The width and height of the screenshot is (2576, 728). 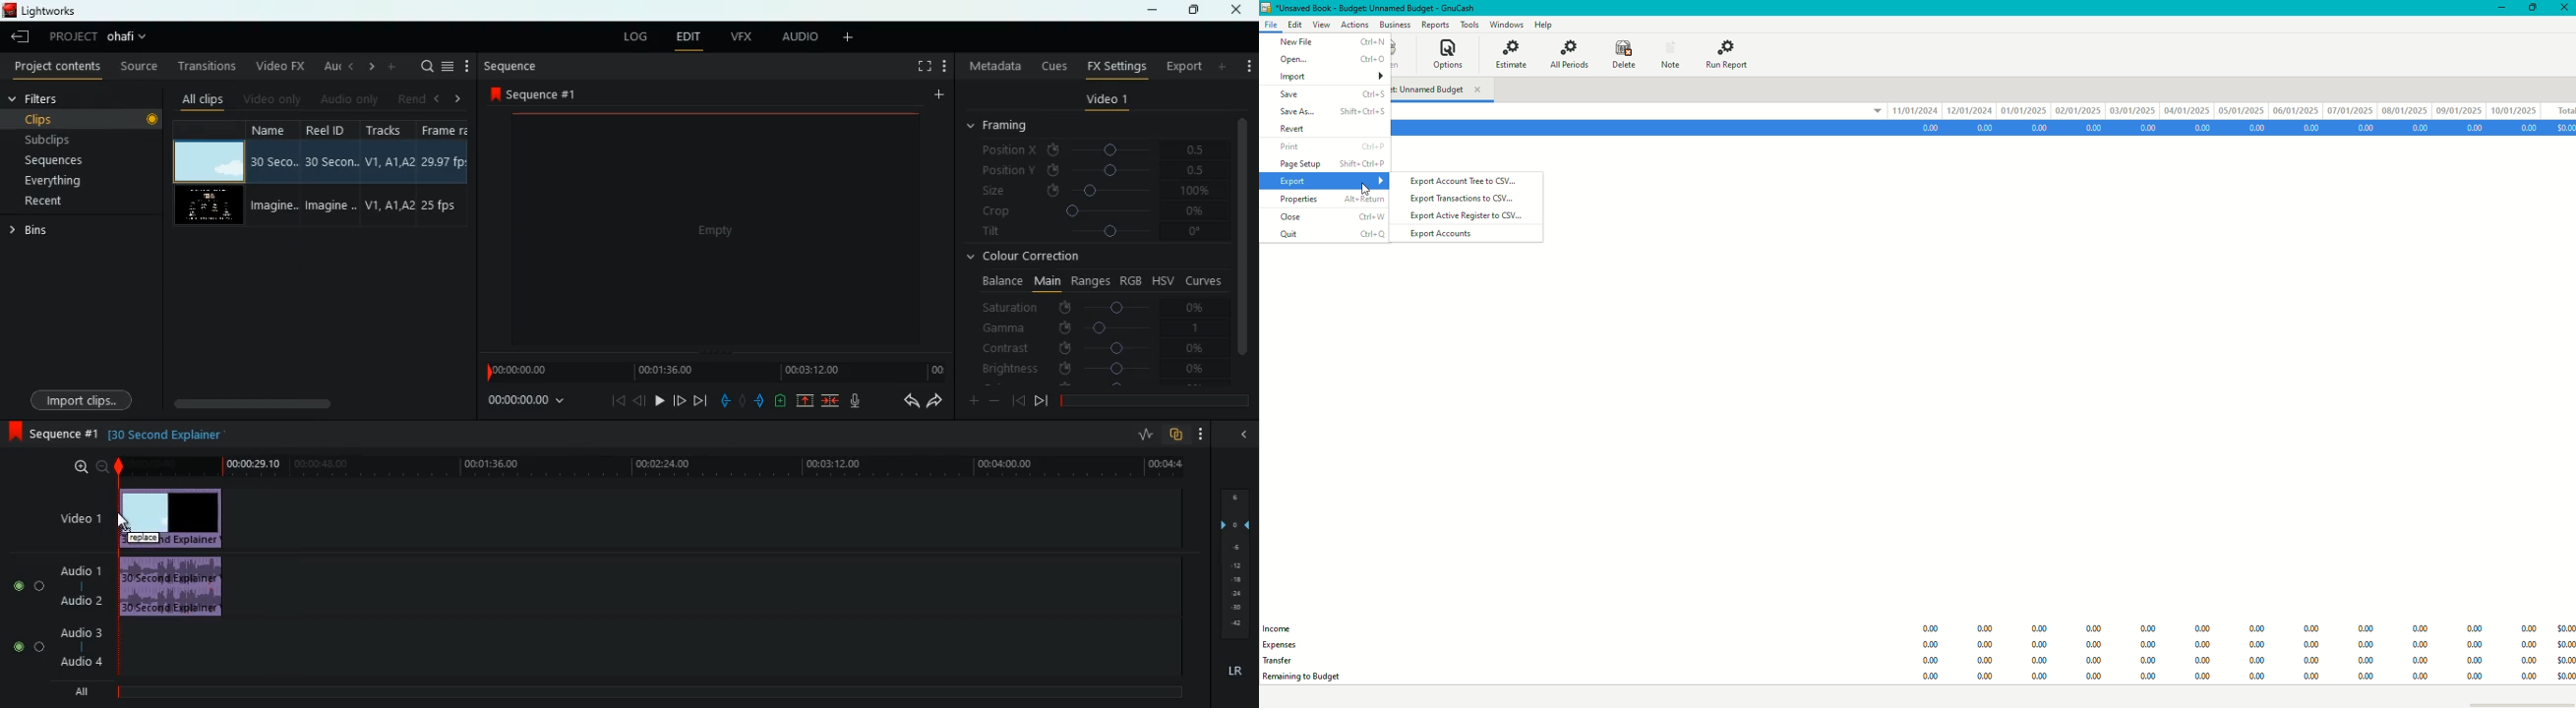 What do you see at coordinates (1095, 213) in the screenshot?
I see `crop` at bounding box center [1095, 213].